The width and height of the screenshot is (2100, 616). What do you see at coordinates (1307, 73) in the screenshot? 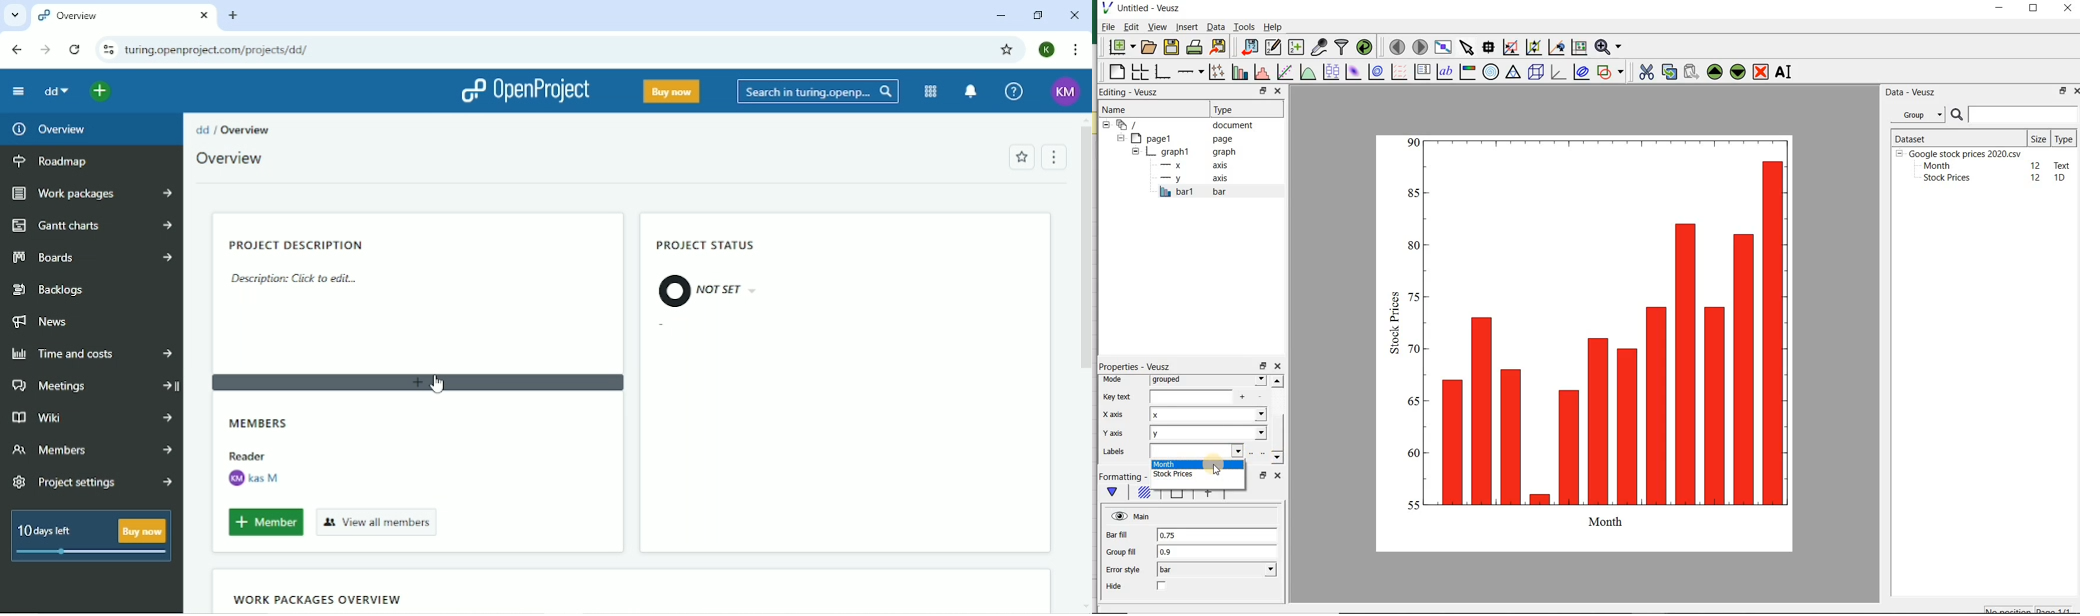
I see `plot a function` at bounding box center [1307, 73].